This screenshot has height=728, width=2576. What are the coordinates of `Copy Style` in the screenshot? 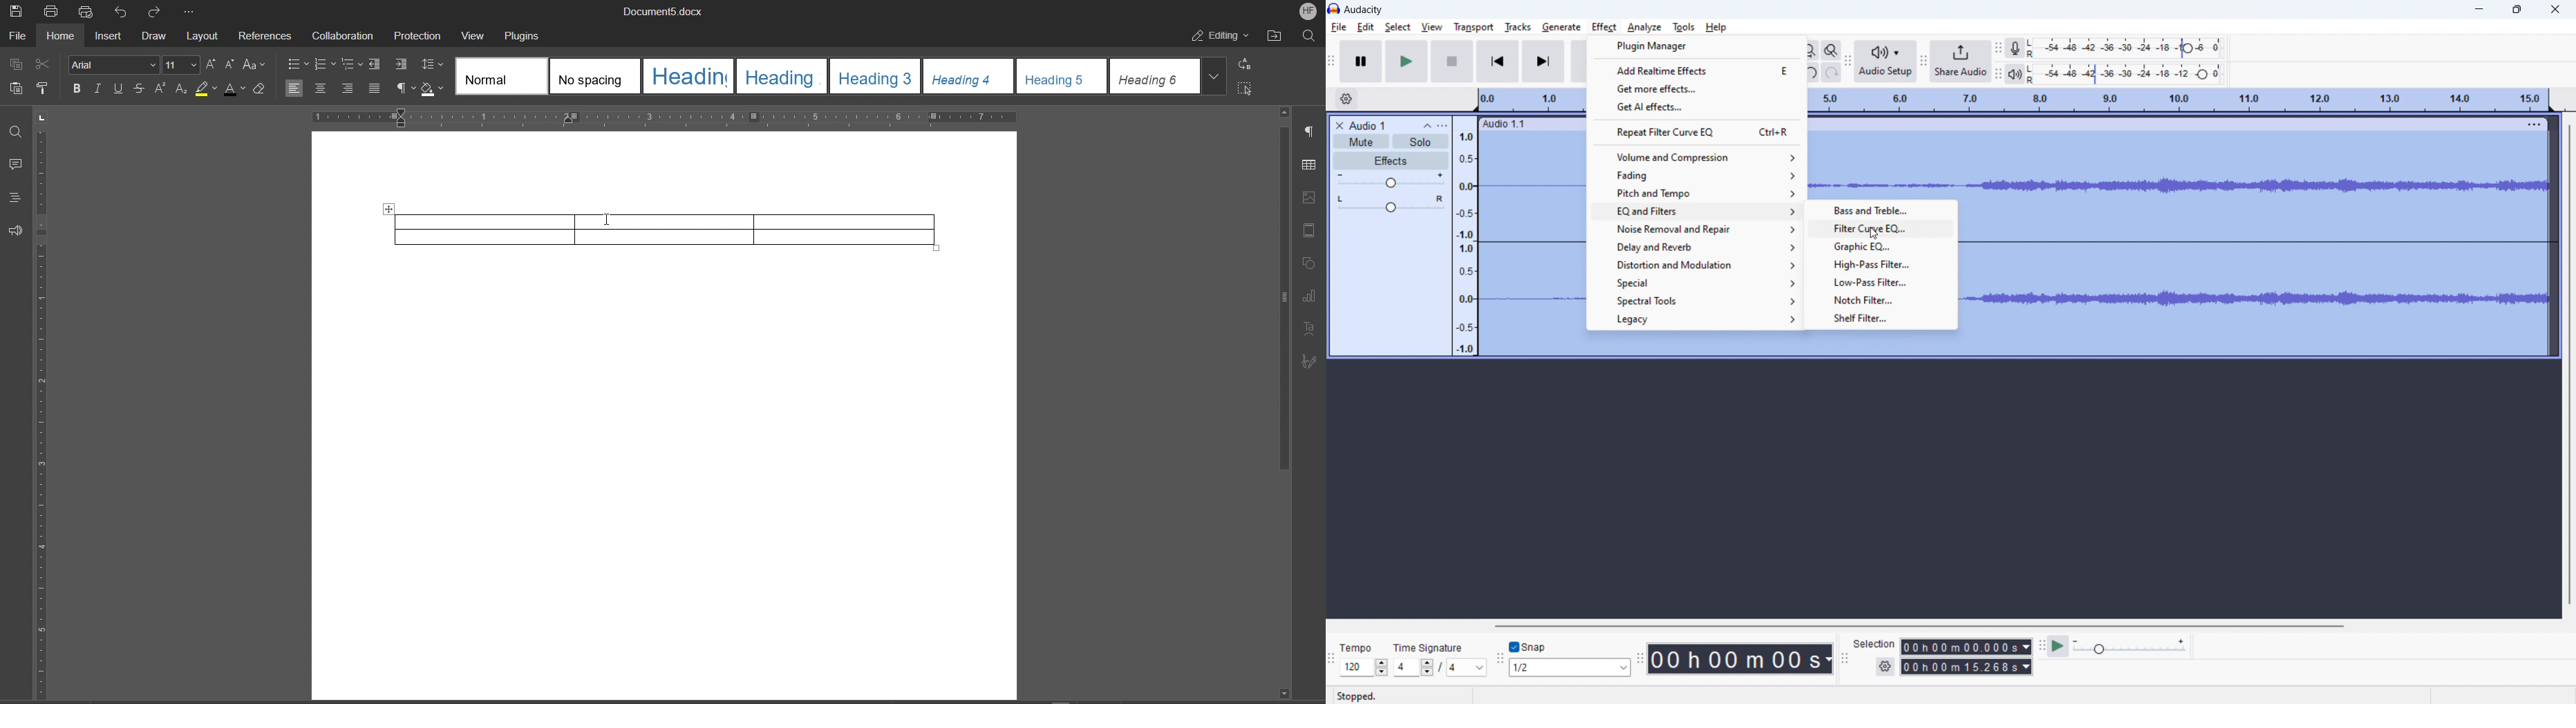 It's located at (46, 90).